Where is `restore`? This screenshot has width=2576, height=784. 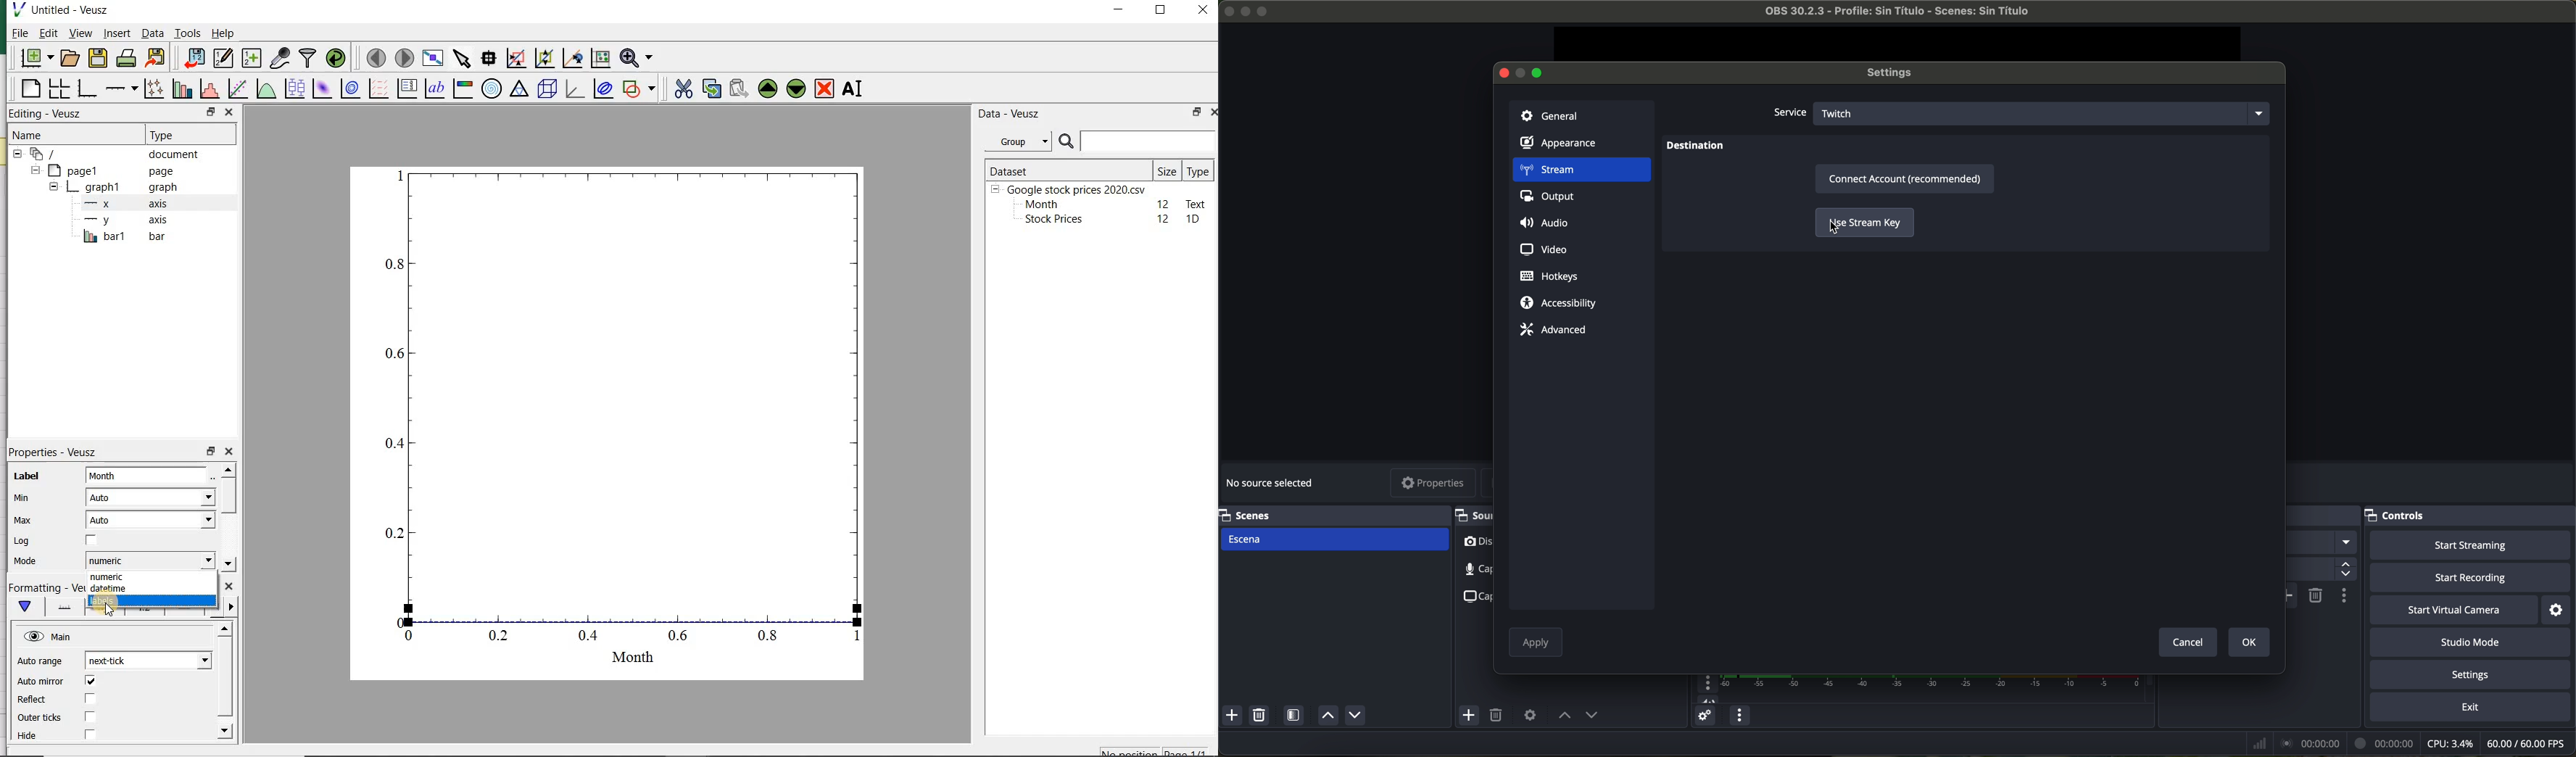 restore is located at coordinates (211, 112).